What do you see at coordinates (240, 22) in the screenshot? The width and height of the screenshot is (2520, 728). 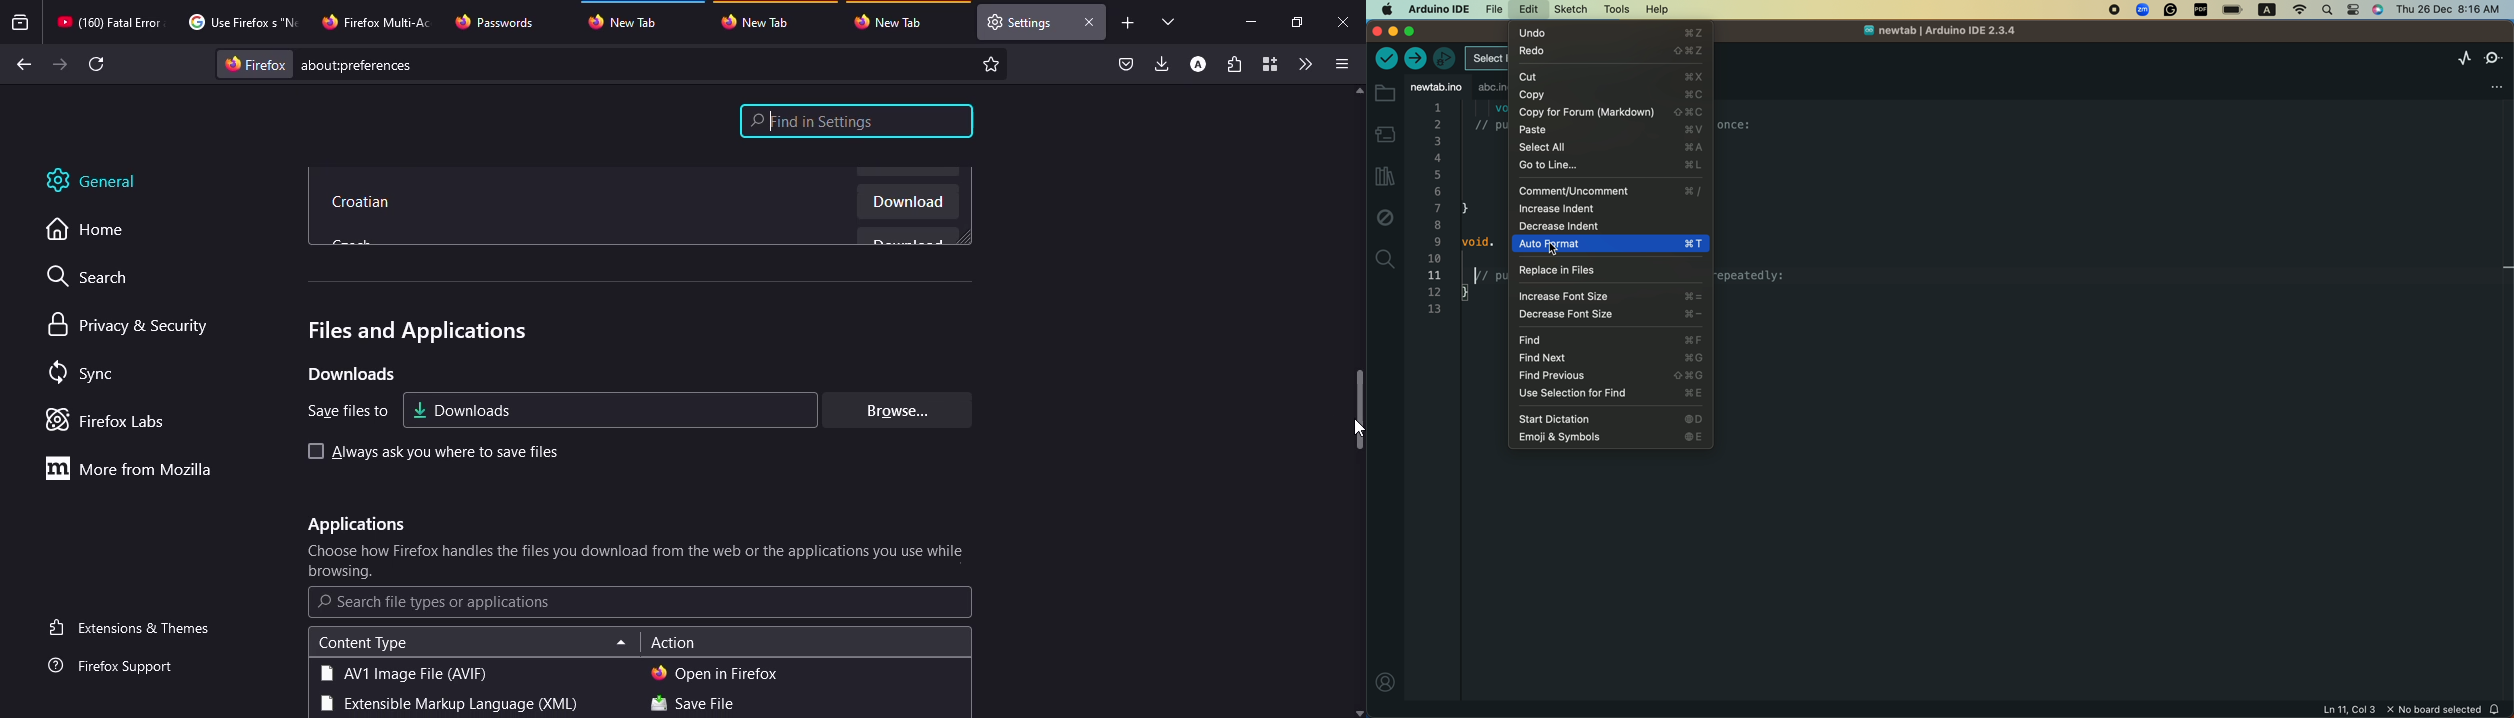 I see `tab` at bounding box center [240, 22].